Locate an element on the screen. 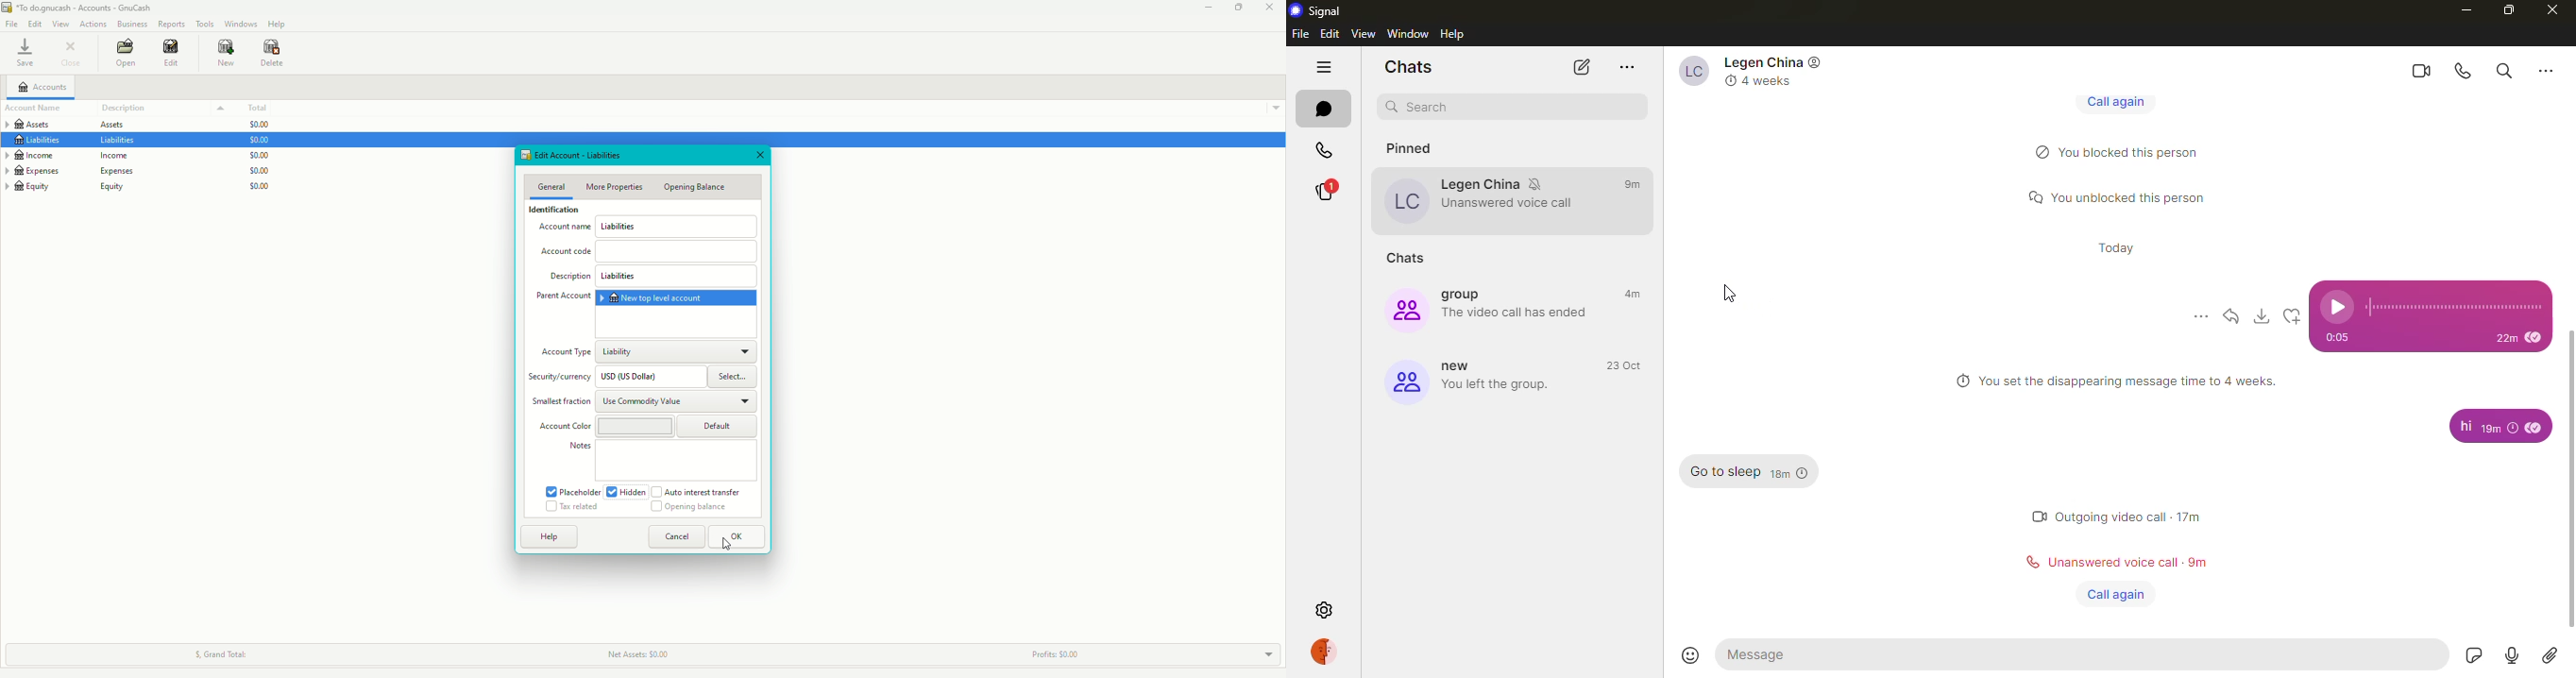  status message is located at coordinates (2110, 196).